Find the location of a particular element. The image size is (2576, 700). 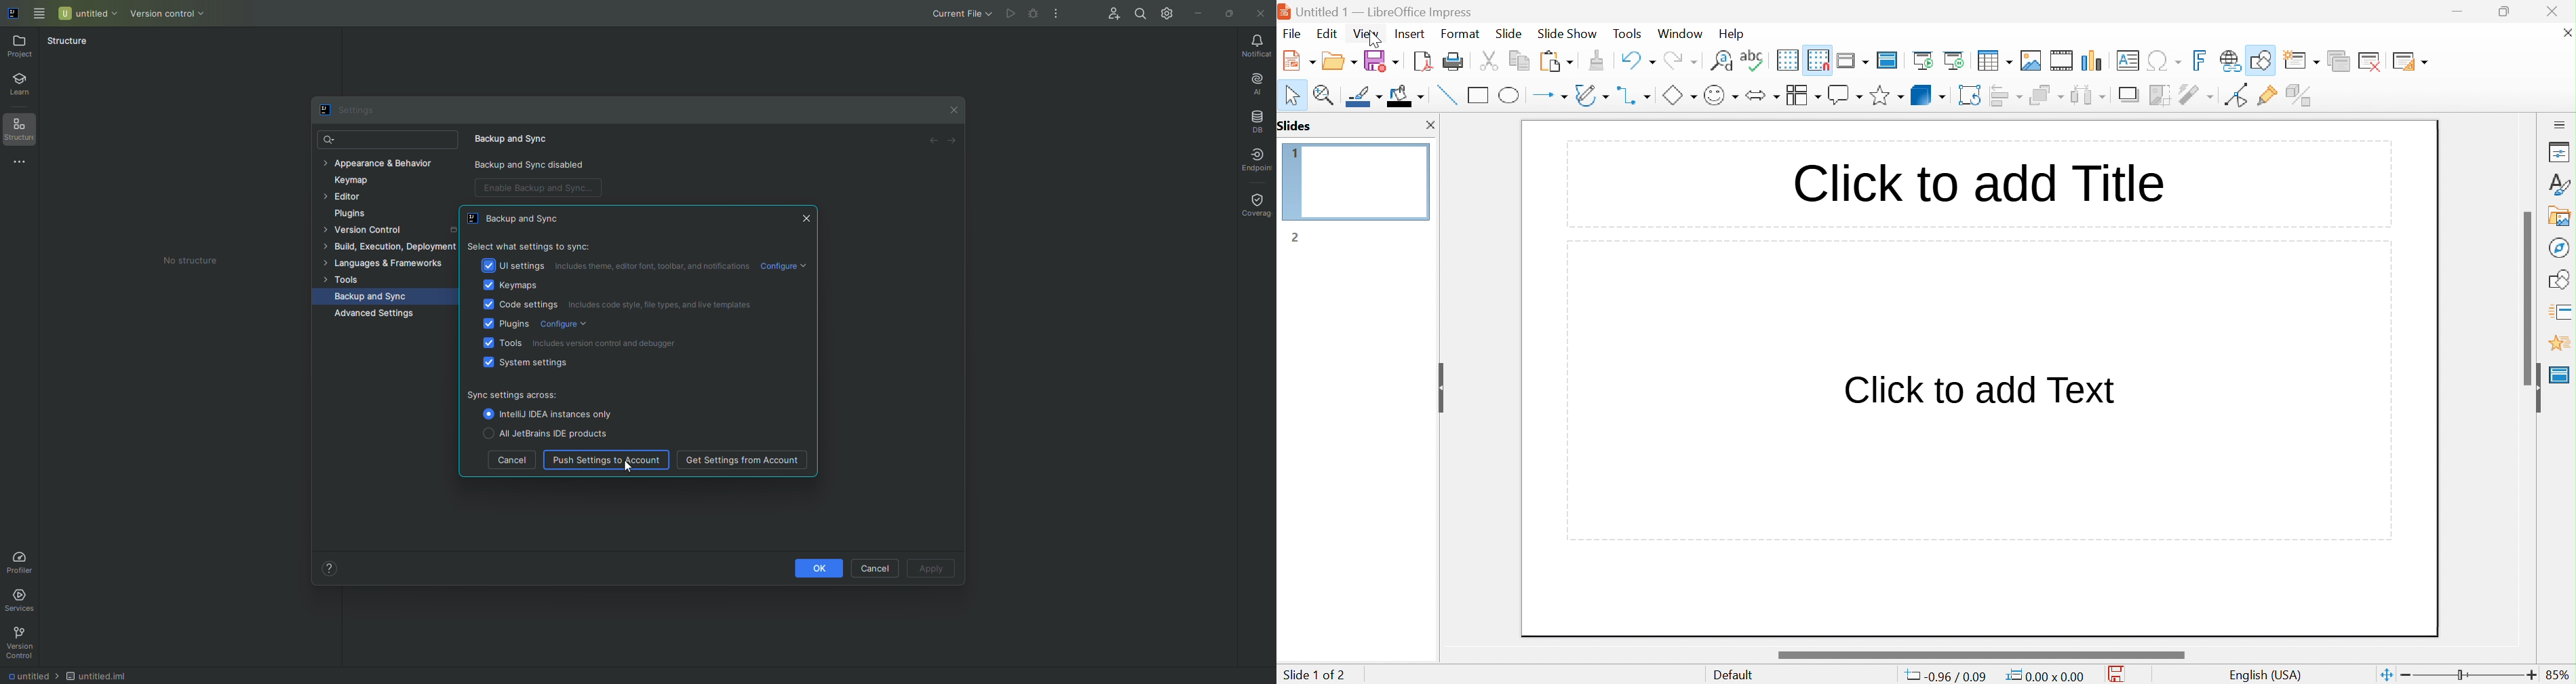

rectangle is located at coordinates (1479, 94).